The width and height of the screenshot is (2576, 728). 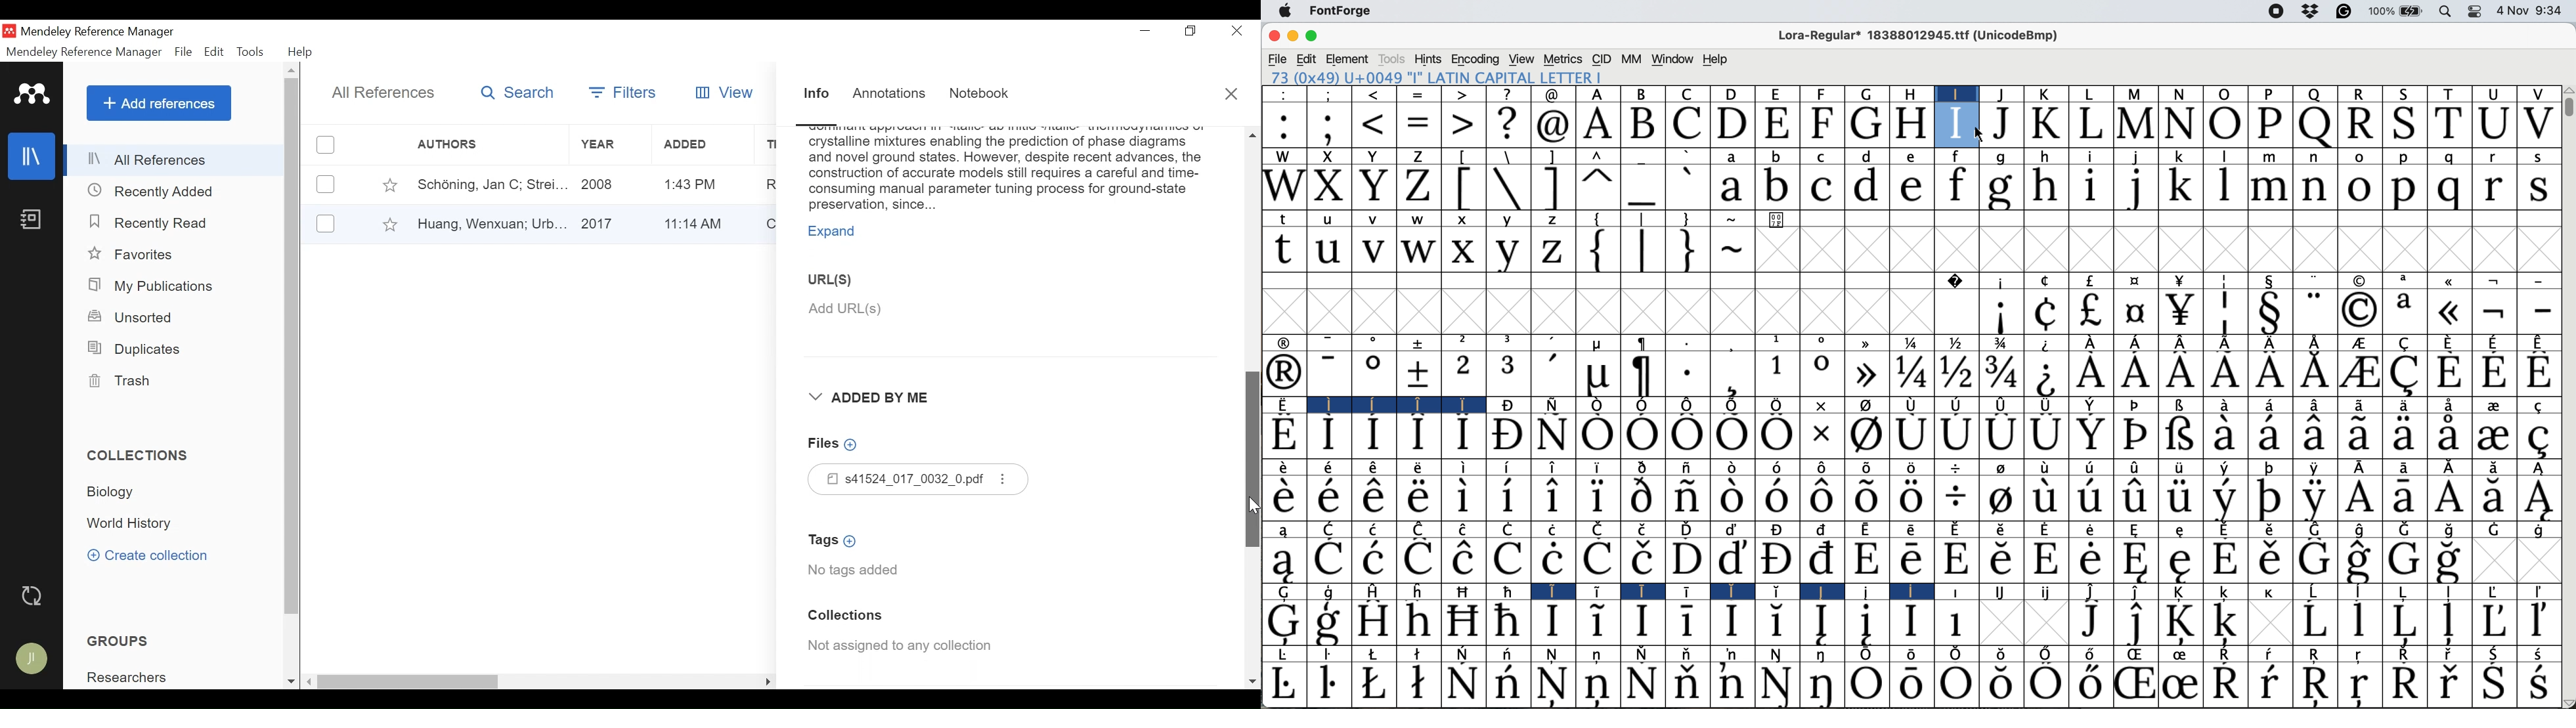 I want to click on symbol, so click(x=2274, y=342).